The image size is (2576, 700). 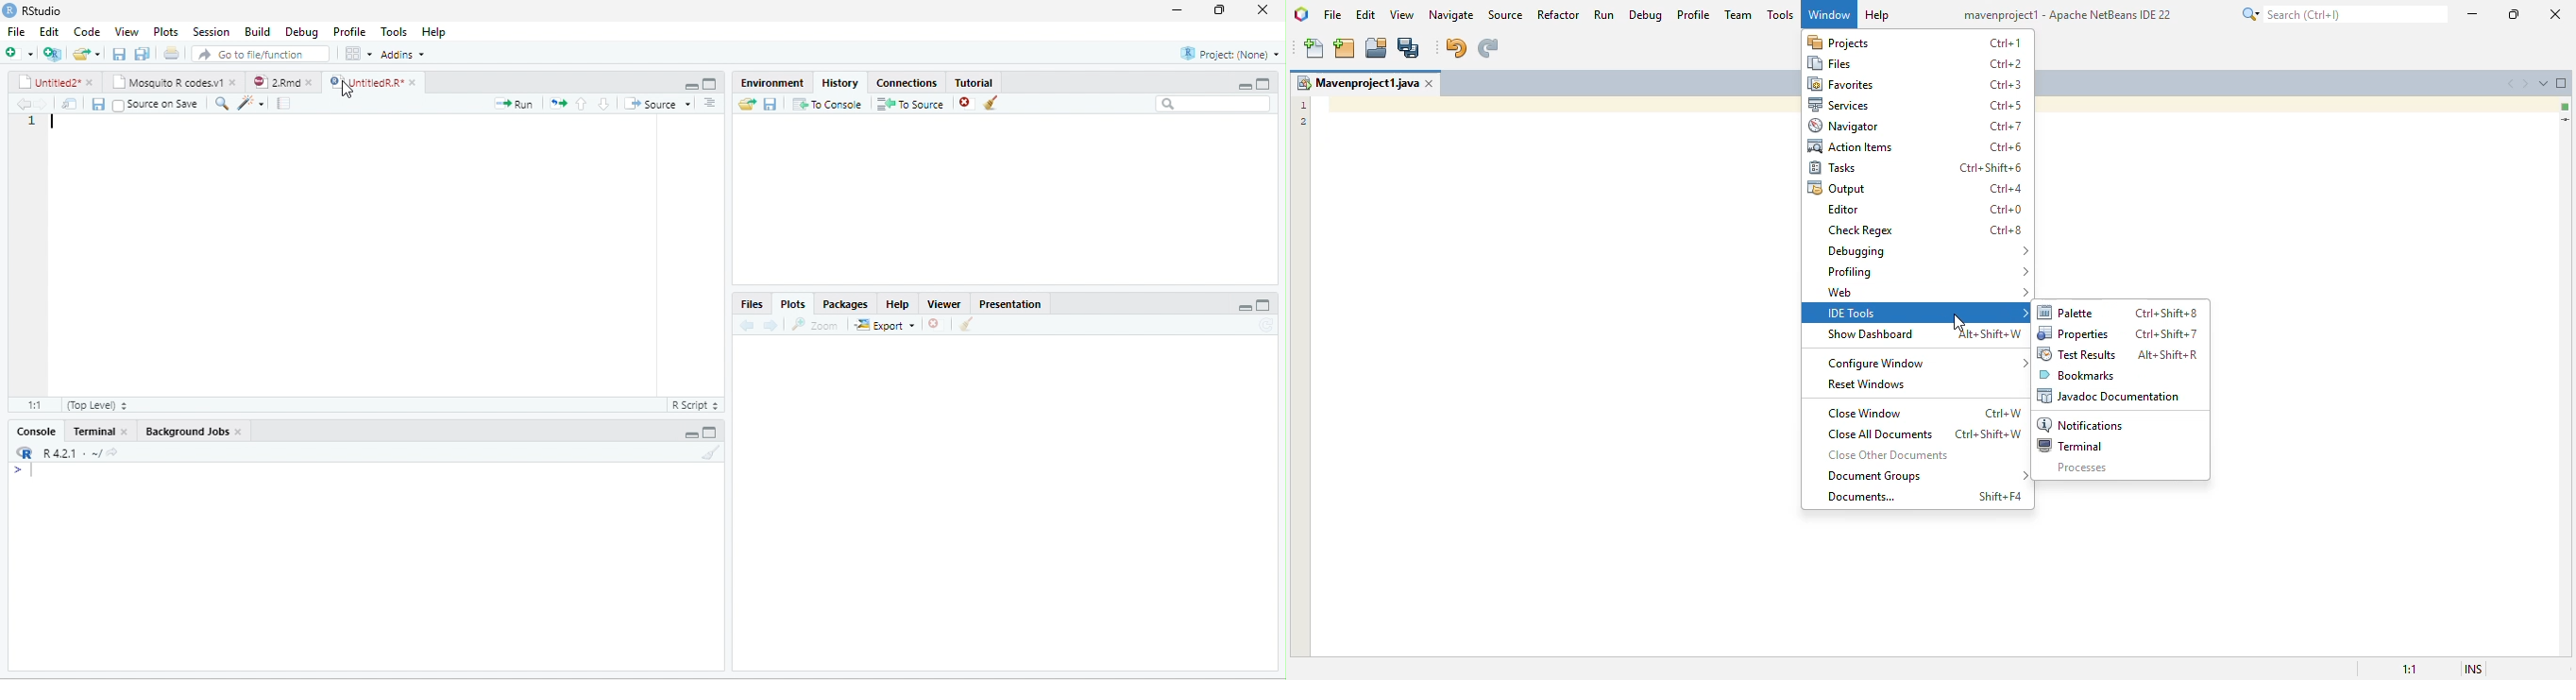 I want to click on send file, so click(x=740, y=104).